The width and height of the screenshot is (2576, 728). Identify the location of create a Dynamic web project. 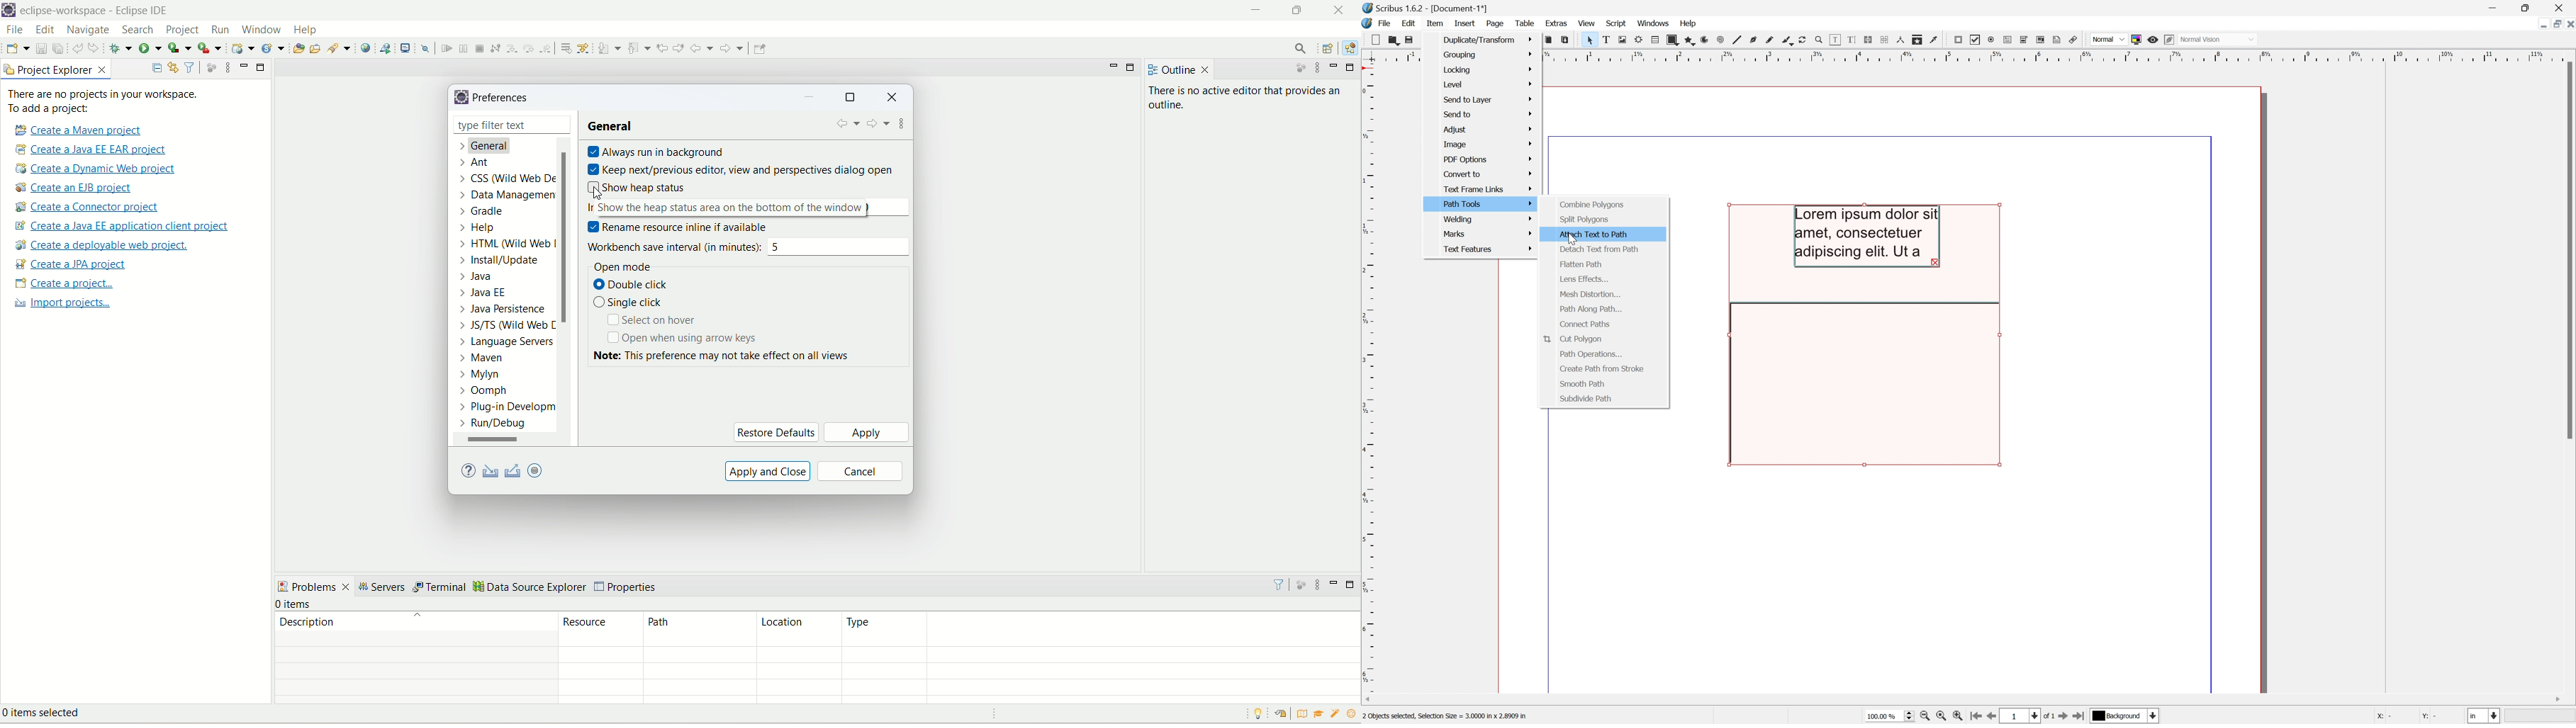
(96, 169).